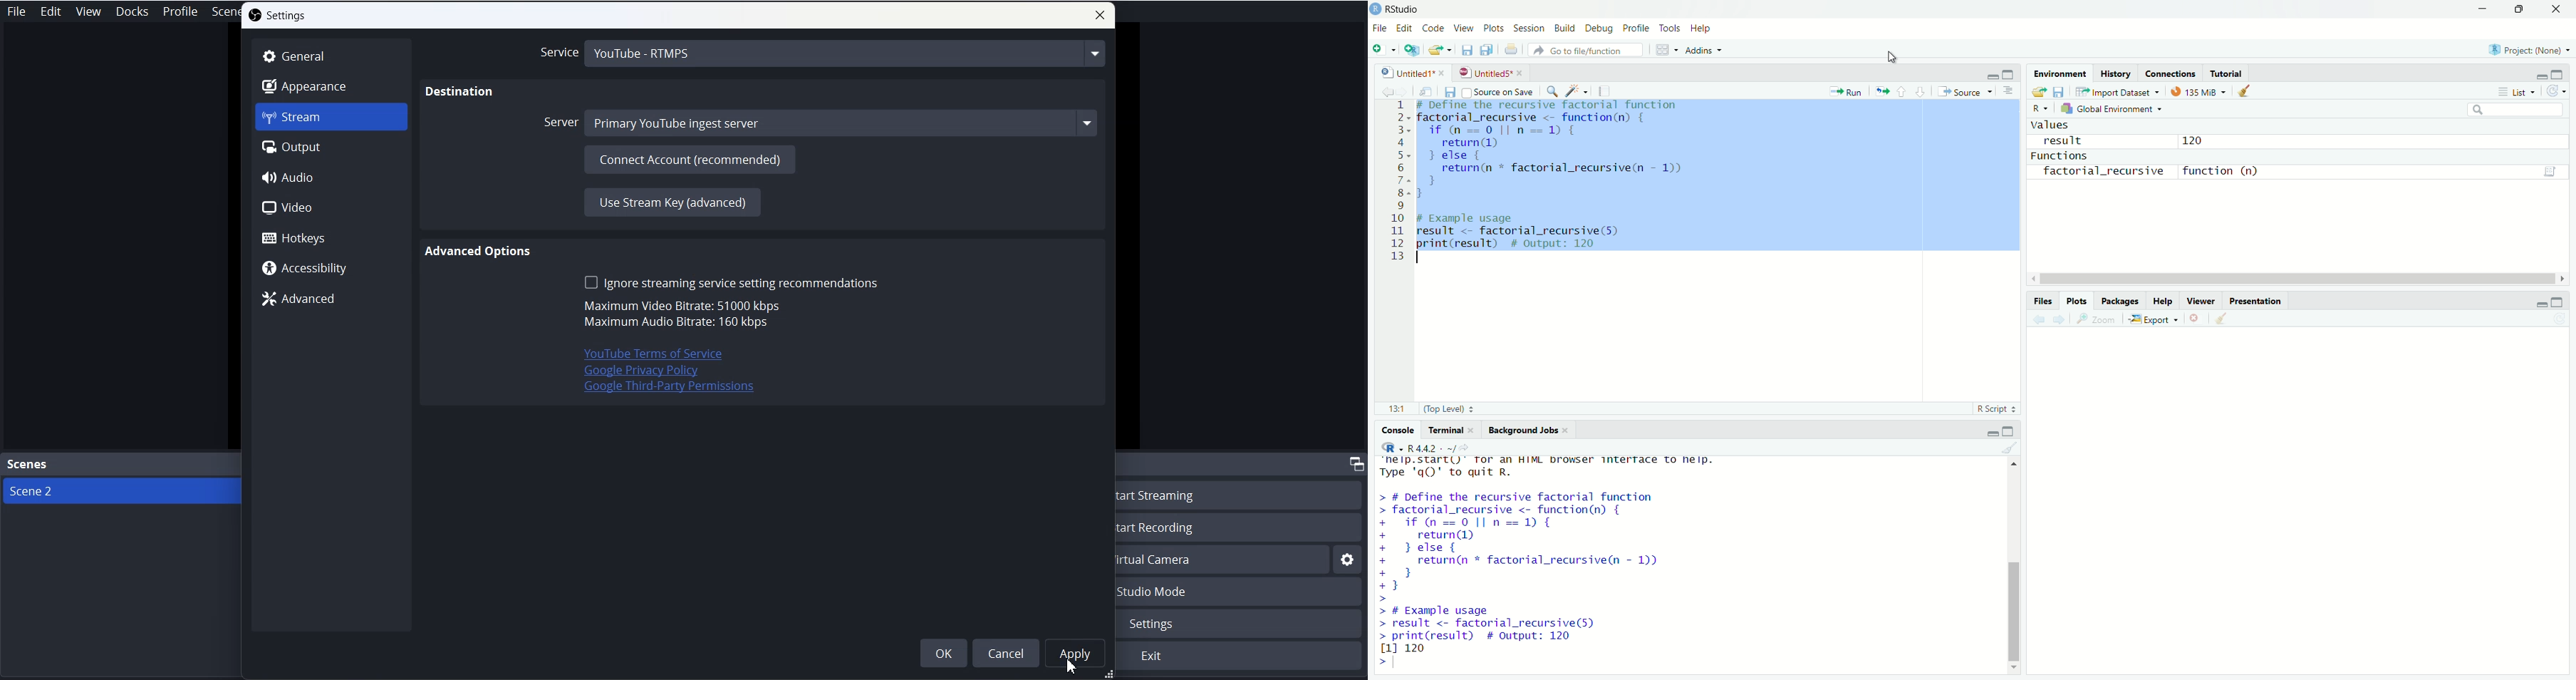 The width and height of the screenshot is (2576, 700). What do you see at coordinates (1528, 29) in the screenshot?
I see `Session` at bounding box center [1528, 29].